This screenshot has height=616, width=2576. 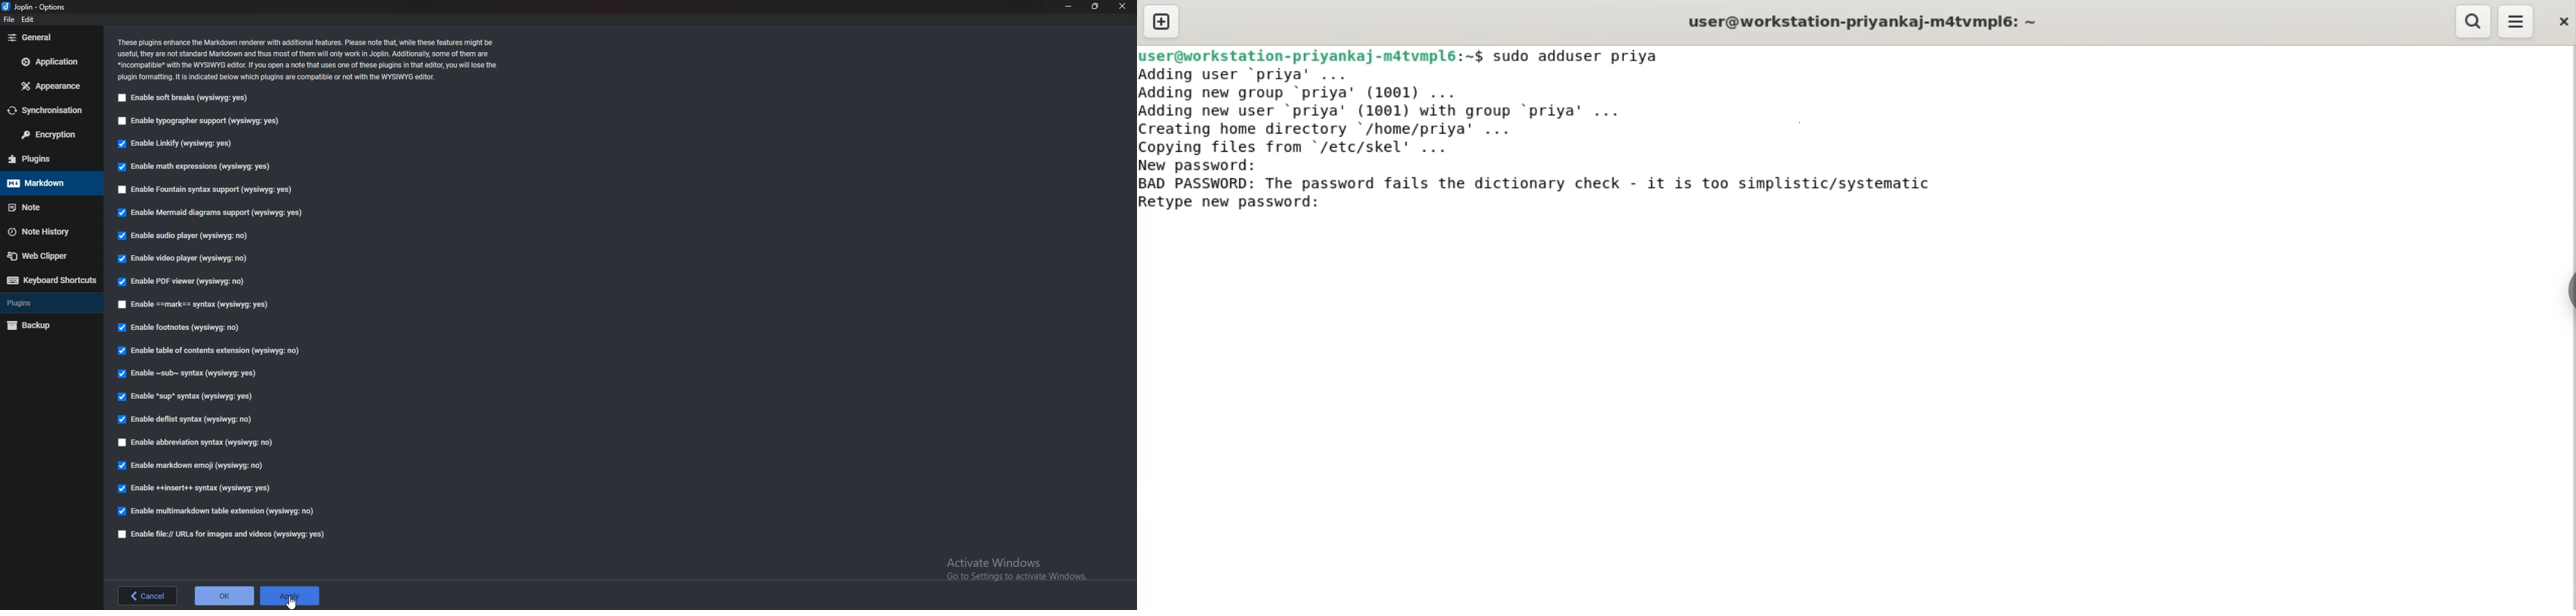 I want to click on Enable Linkify, so click(x=177, y=144).